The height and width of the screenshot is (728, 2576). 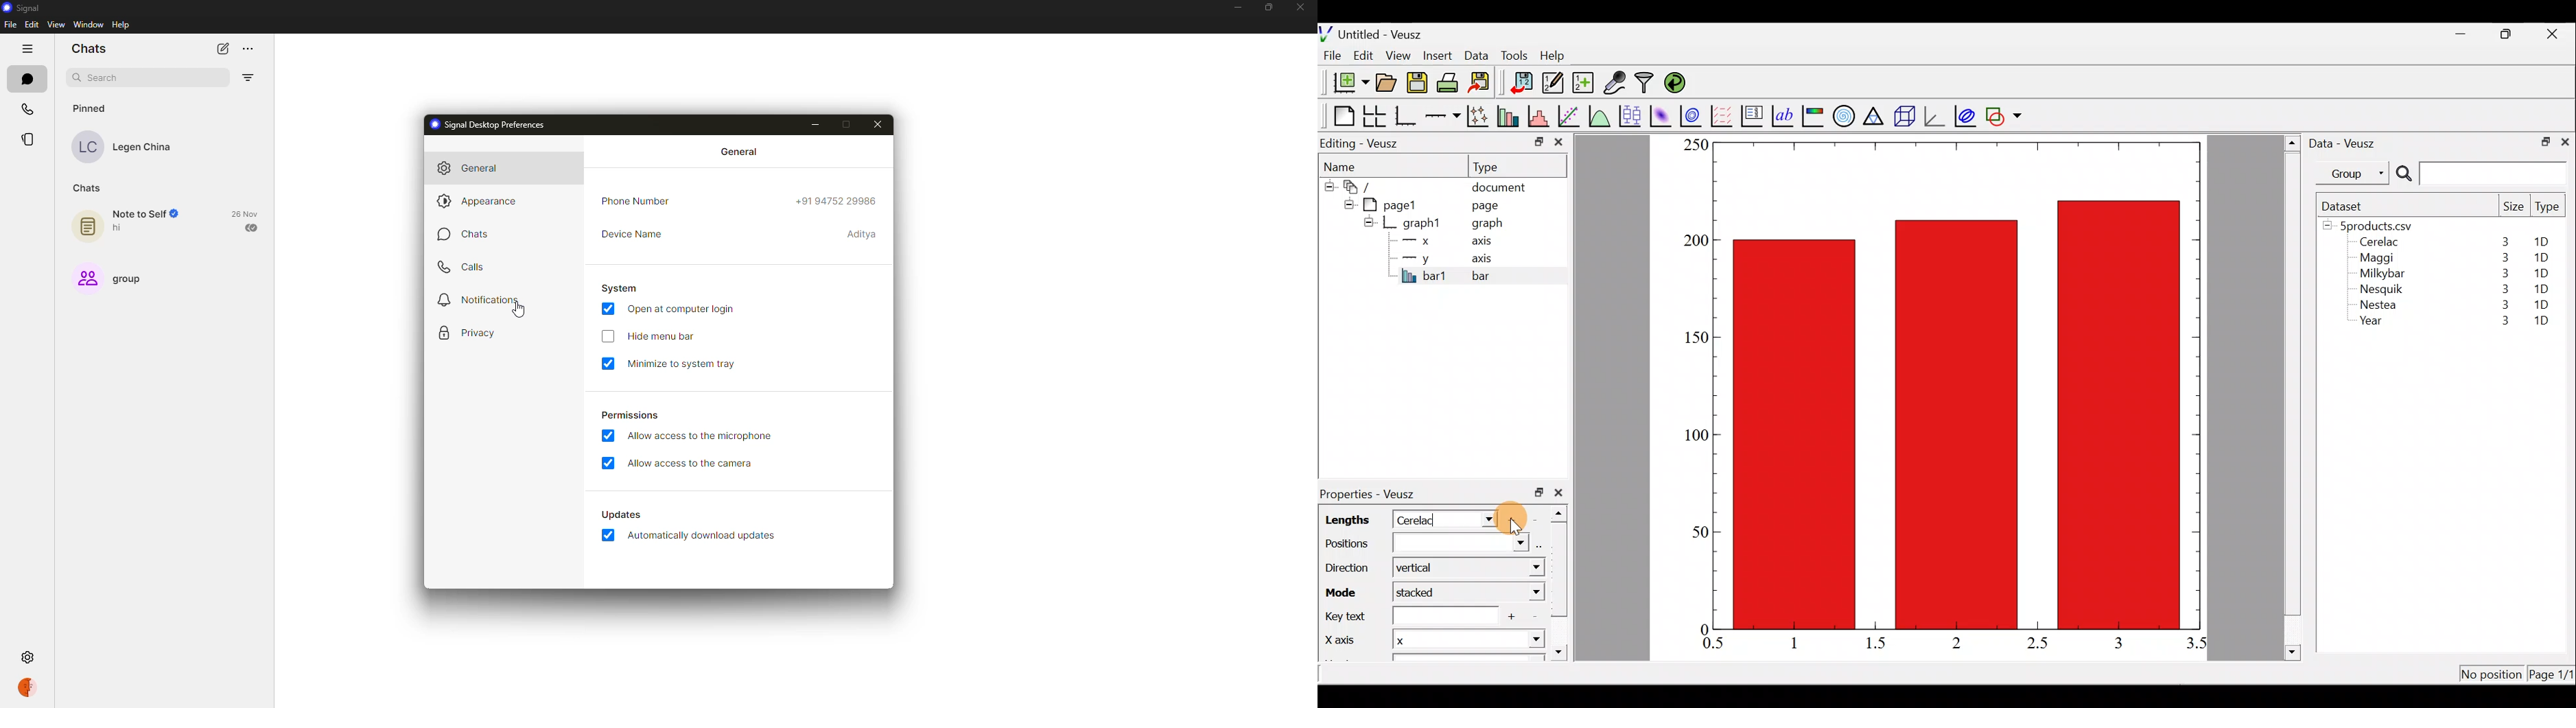 I want to click on 1D, so click(x=2541, y=258).